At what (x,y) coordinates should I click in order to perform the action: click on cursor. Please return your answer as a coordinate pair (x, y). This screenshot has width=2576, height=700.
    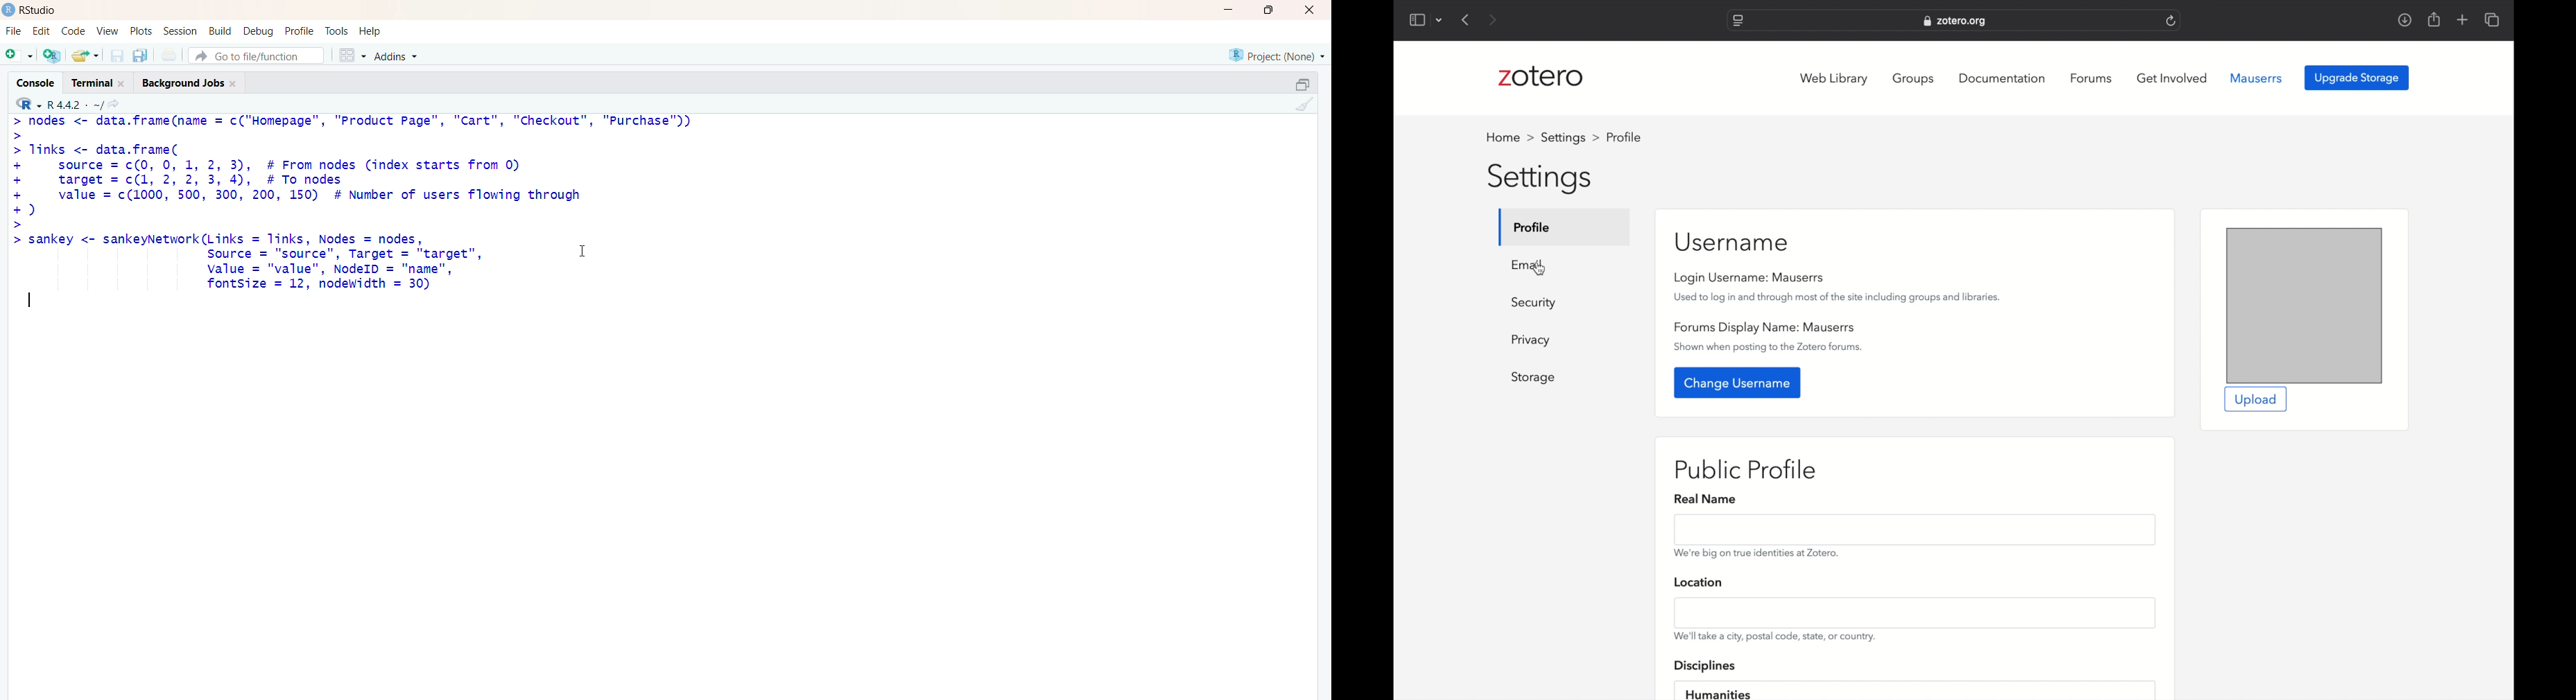
    Looking at the image, I should click on (1540, 269).